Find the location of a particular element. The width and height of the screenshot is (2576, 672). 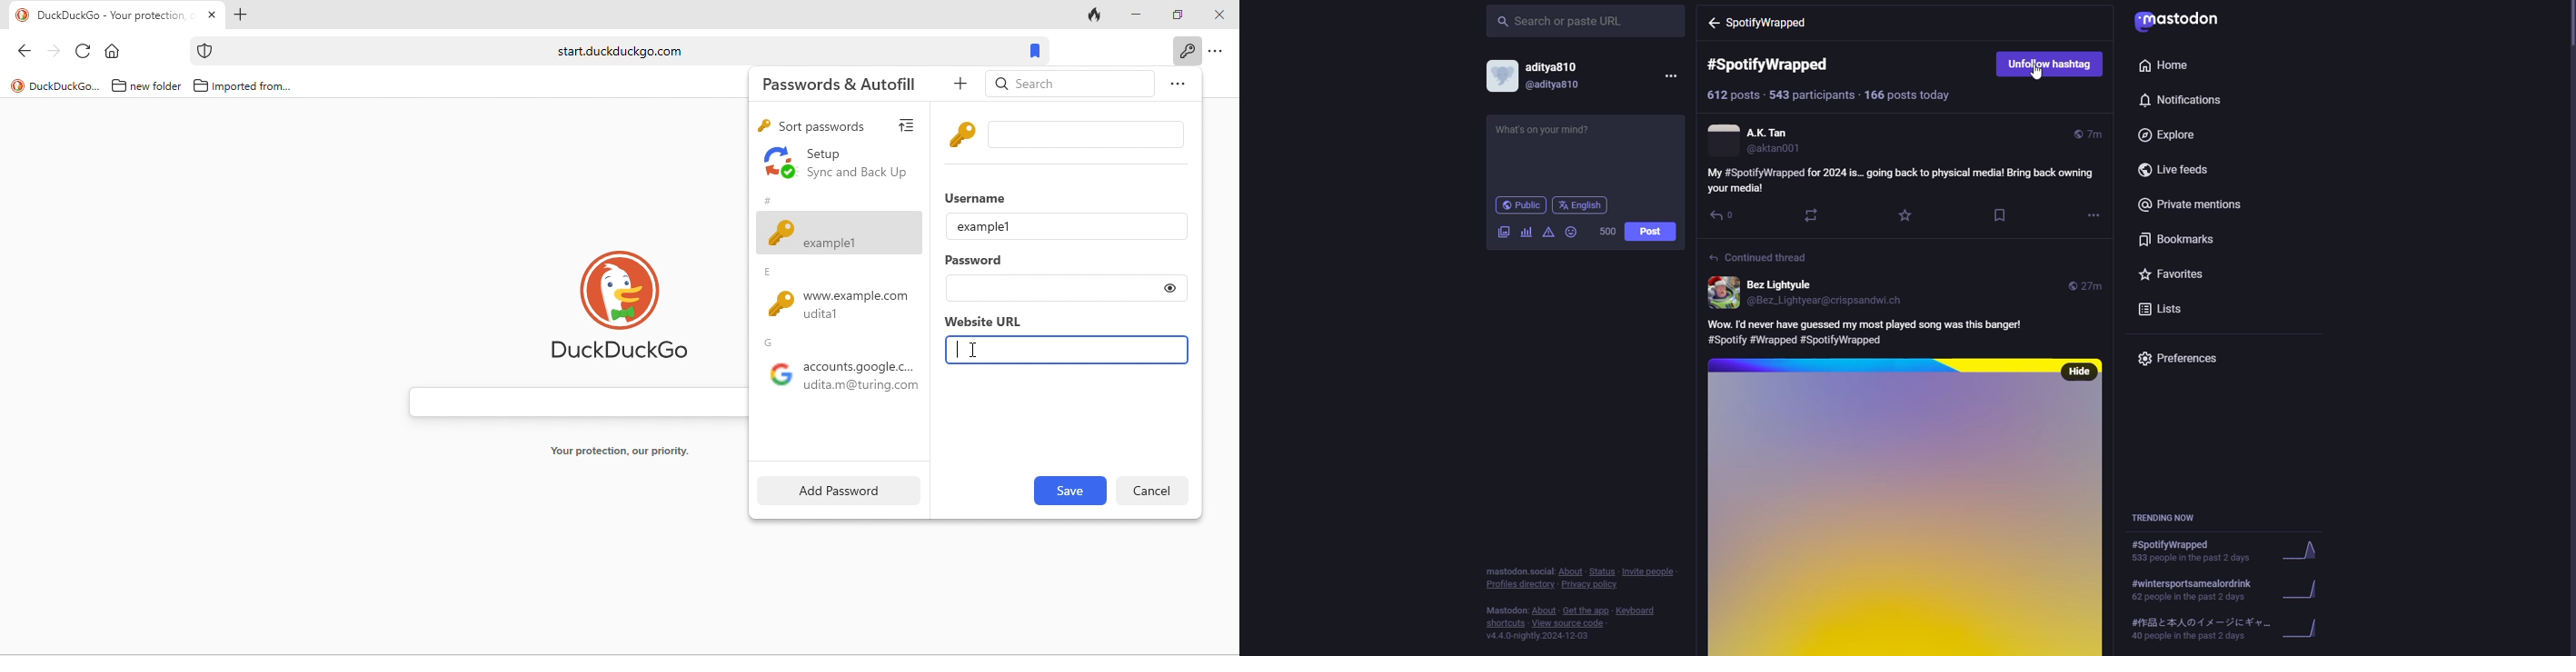

account is located at coordinates (1812, 291).